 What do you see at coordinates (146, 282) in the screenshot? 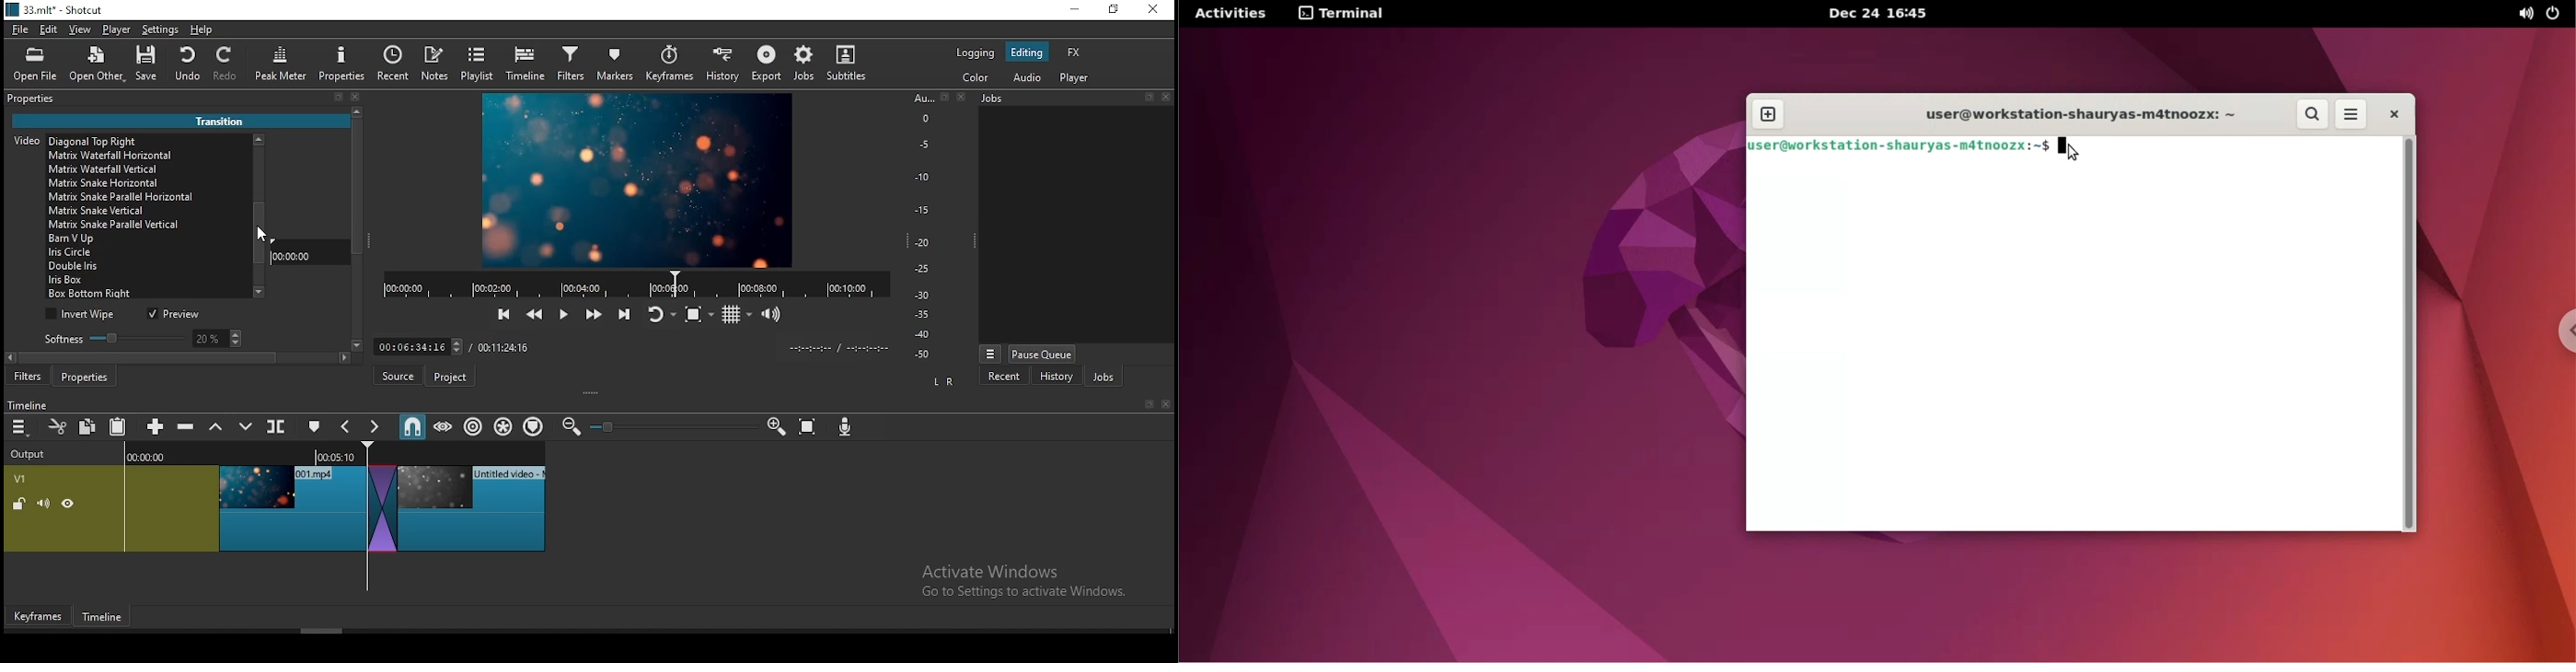
I see `transition option` at bounding box center [146, 282].